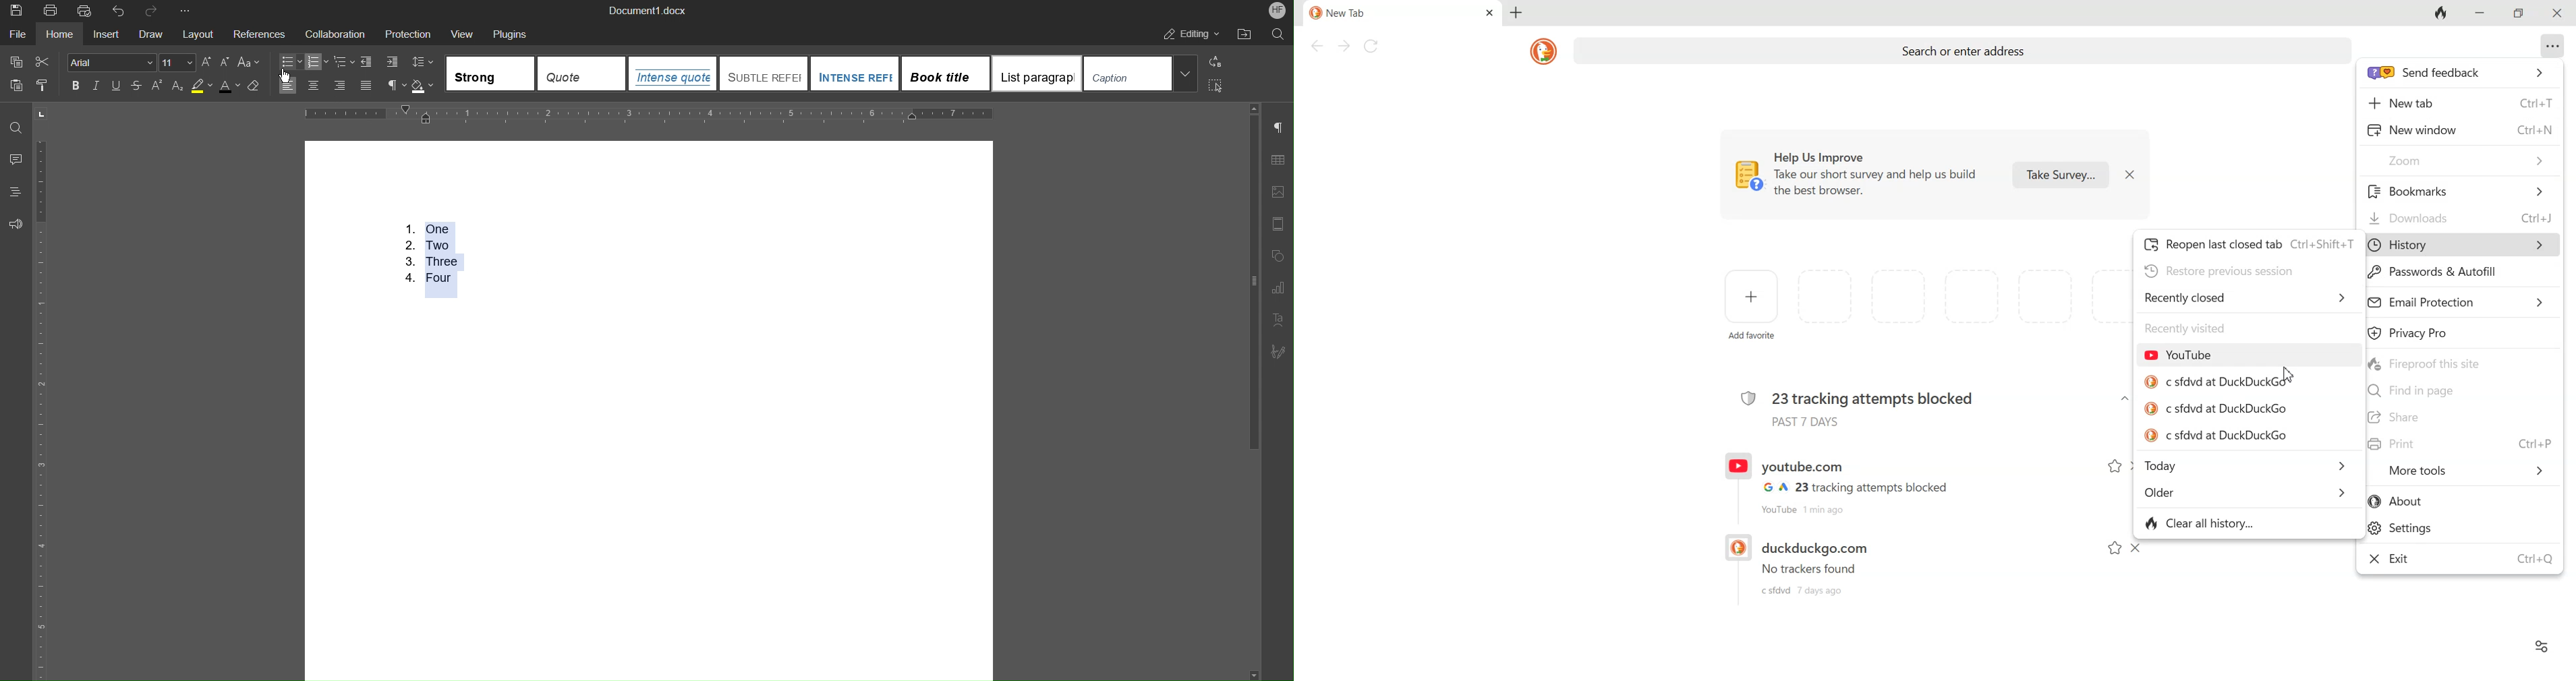 The width and height of the screenshot is (2576, 700). I want to click on Older, so click(2246, 493).